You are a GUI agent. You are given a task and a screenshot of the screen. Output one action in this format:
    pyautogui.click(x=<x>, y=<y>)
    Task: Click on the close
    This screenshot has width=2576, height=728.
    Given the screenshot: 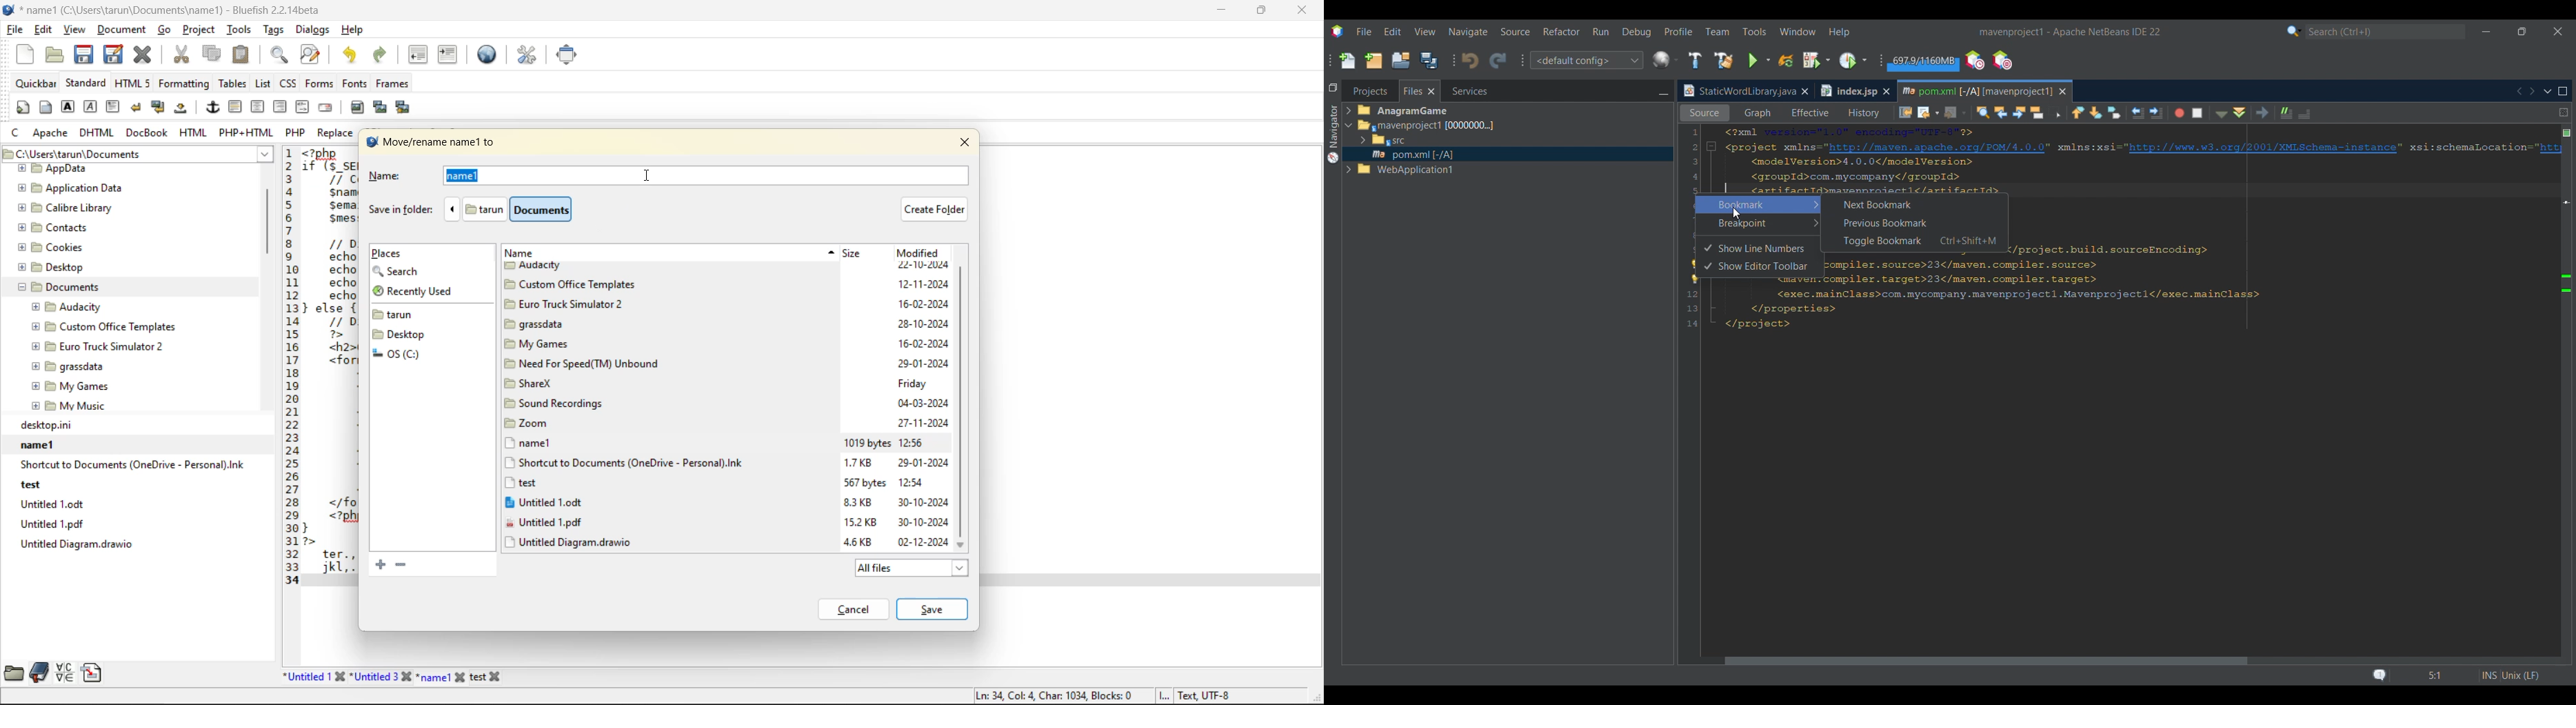 What is the action you would take?
    pyautogui.click(x=1303, y=12)
    